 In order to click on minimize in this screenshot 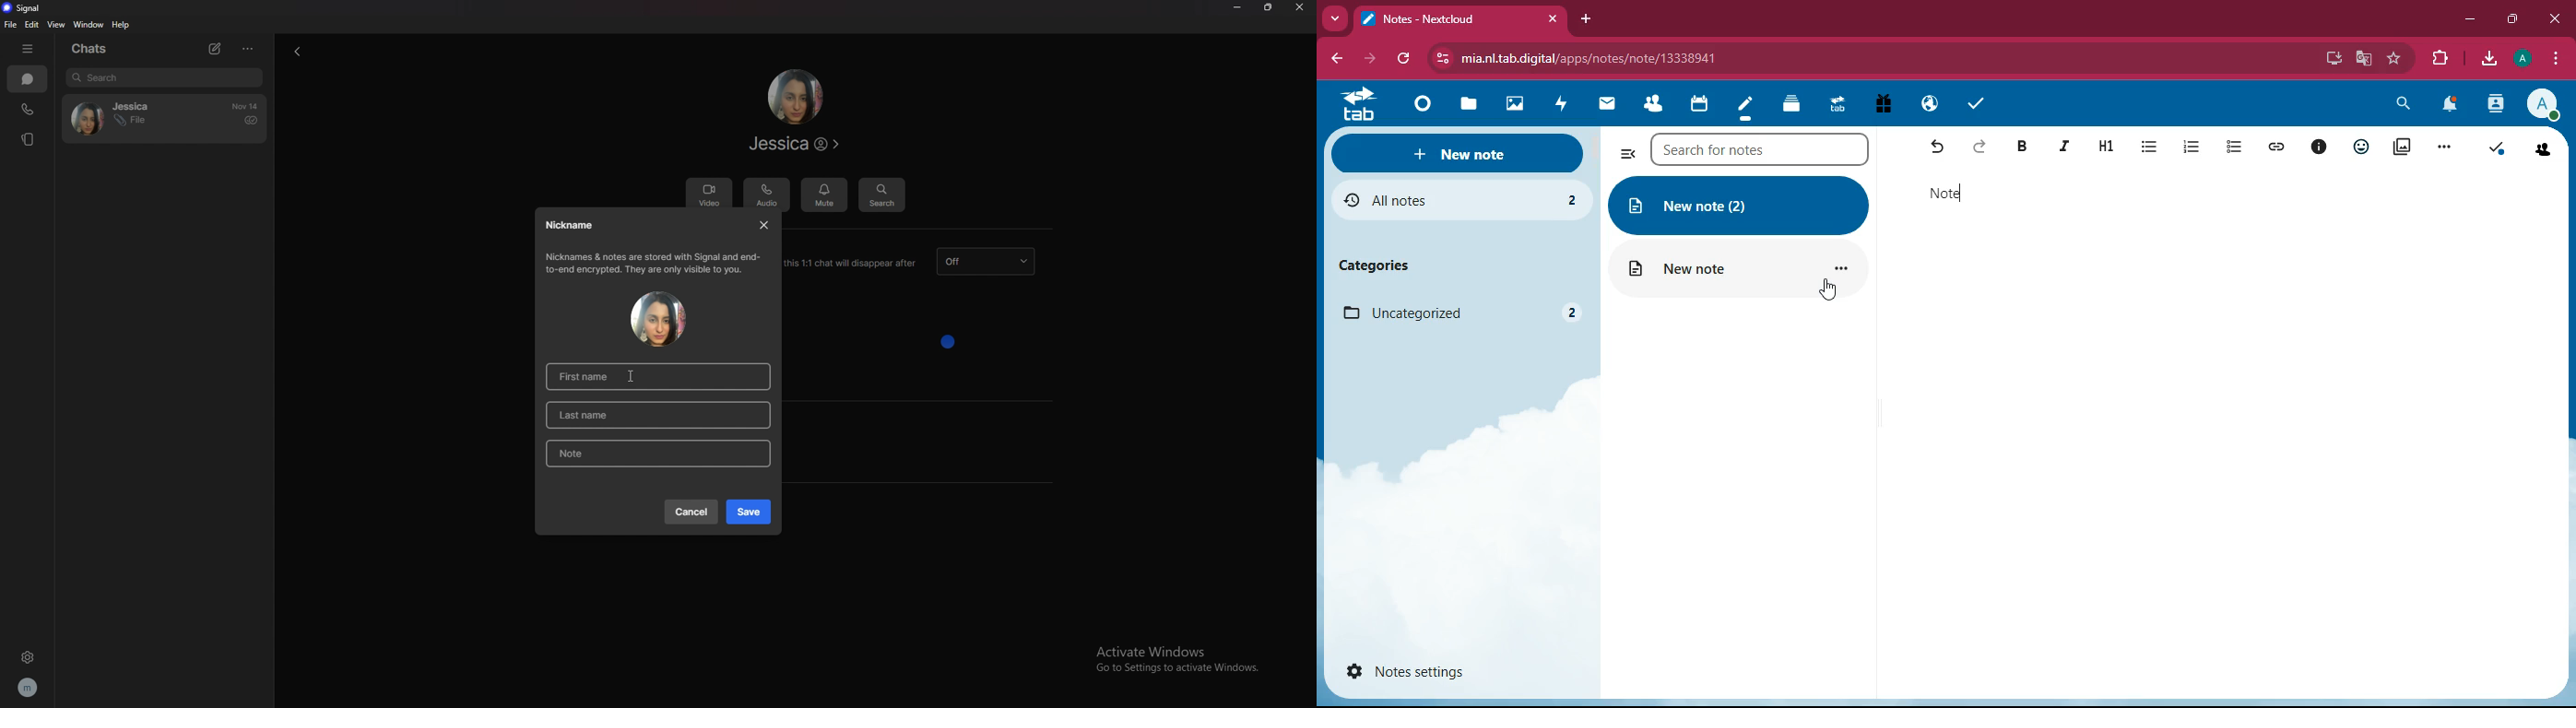, I will do `click(2468, 18)`.